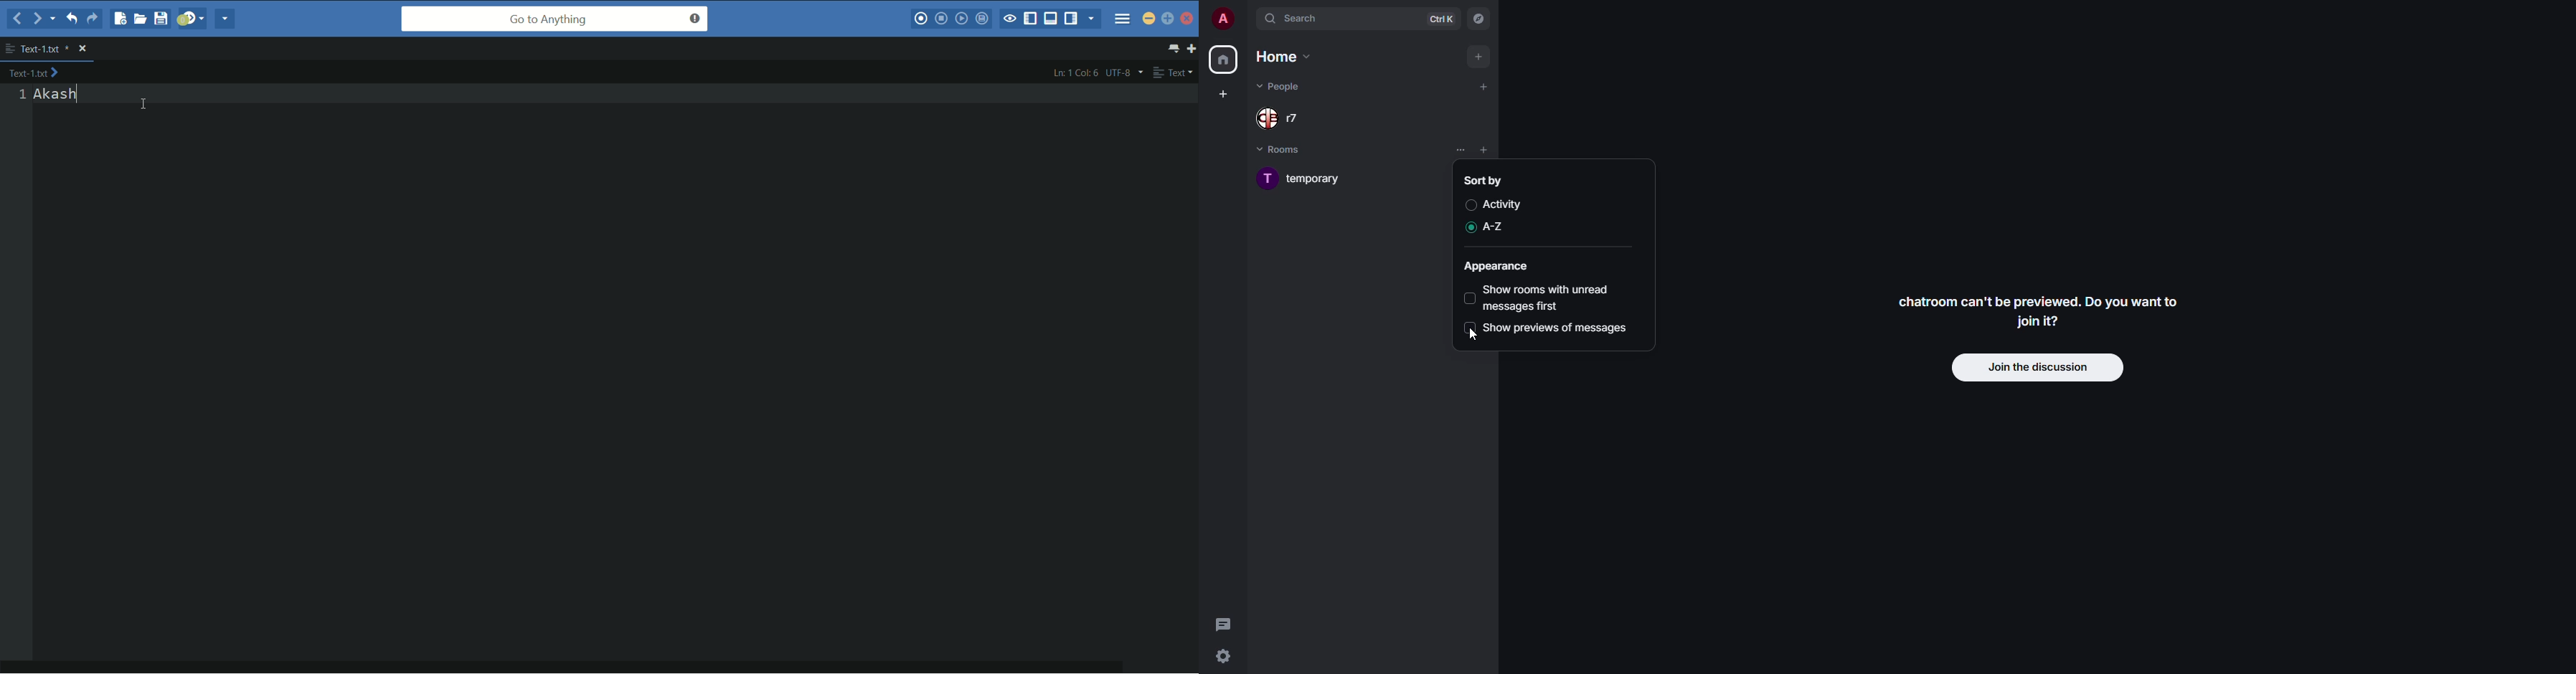  Describe the element at coordinates (1479, 57) in the screenshot. I see `add` at that location.